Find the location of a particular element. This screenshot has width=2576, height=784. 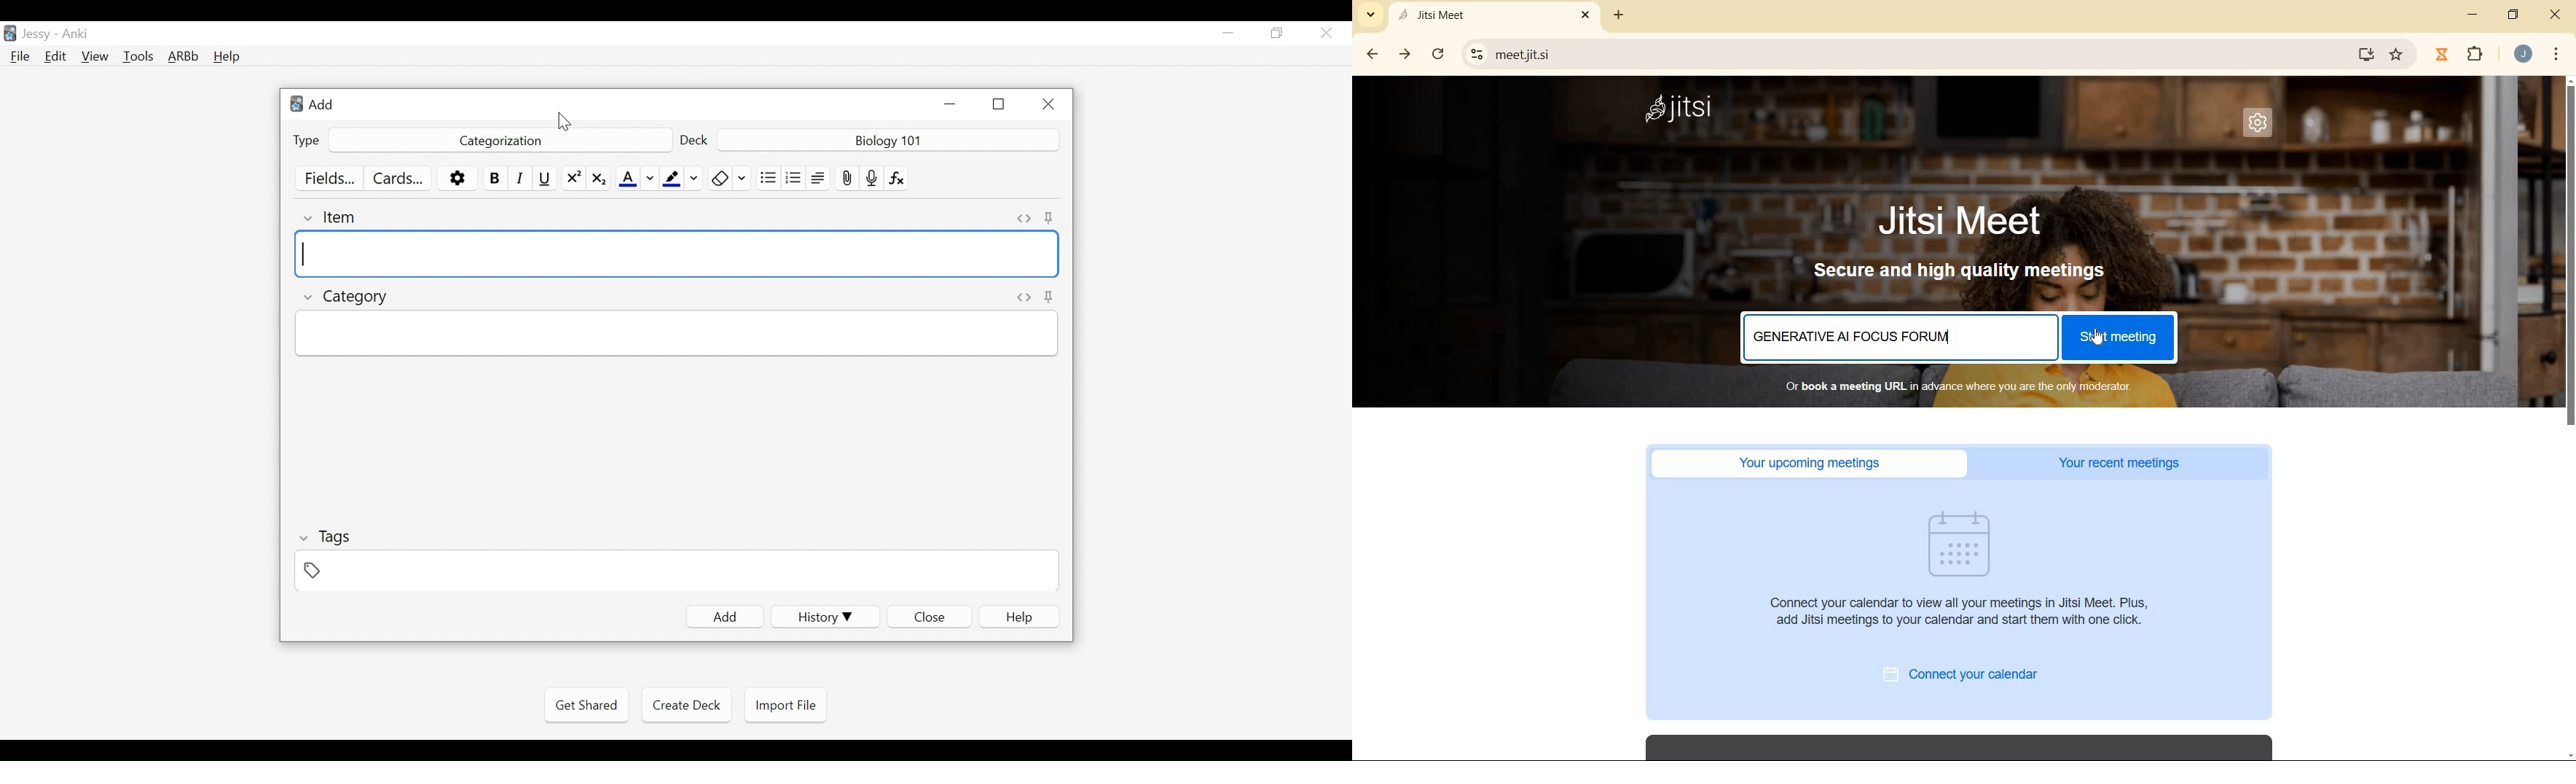

Connect your calendar to view all your meetings in Jitsi Meet. Plus,
add Jitsi meetings to your calendar and start them with one click. is located at coordinates (1967, 617).